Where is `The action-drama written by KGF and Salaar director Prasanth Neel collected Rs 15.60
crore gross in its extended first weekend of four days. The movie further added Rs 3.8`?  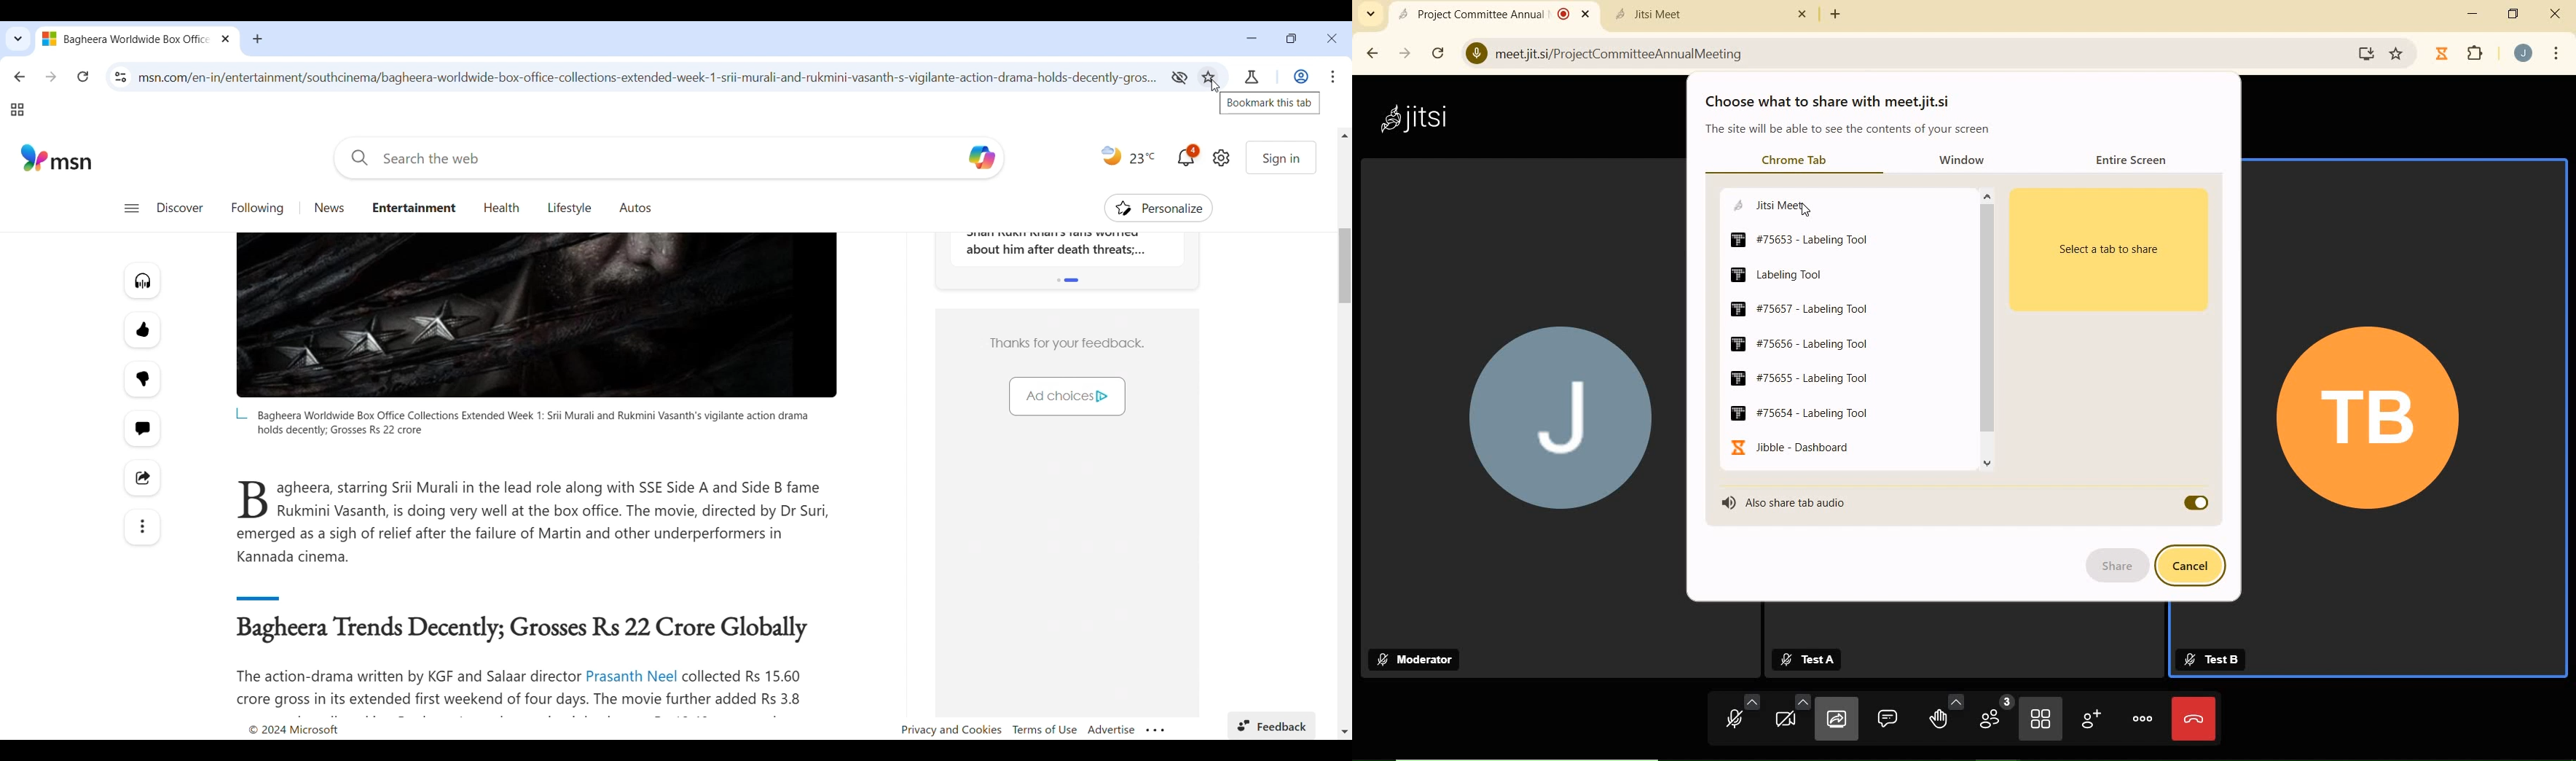
The action-drama written by KGF and Salaar director Prasanth Neel collected Rs 15.60
crore gross in its extended first weekend of four days. The movie further added Rs 3.8 is located at coordinates (527, 688).